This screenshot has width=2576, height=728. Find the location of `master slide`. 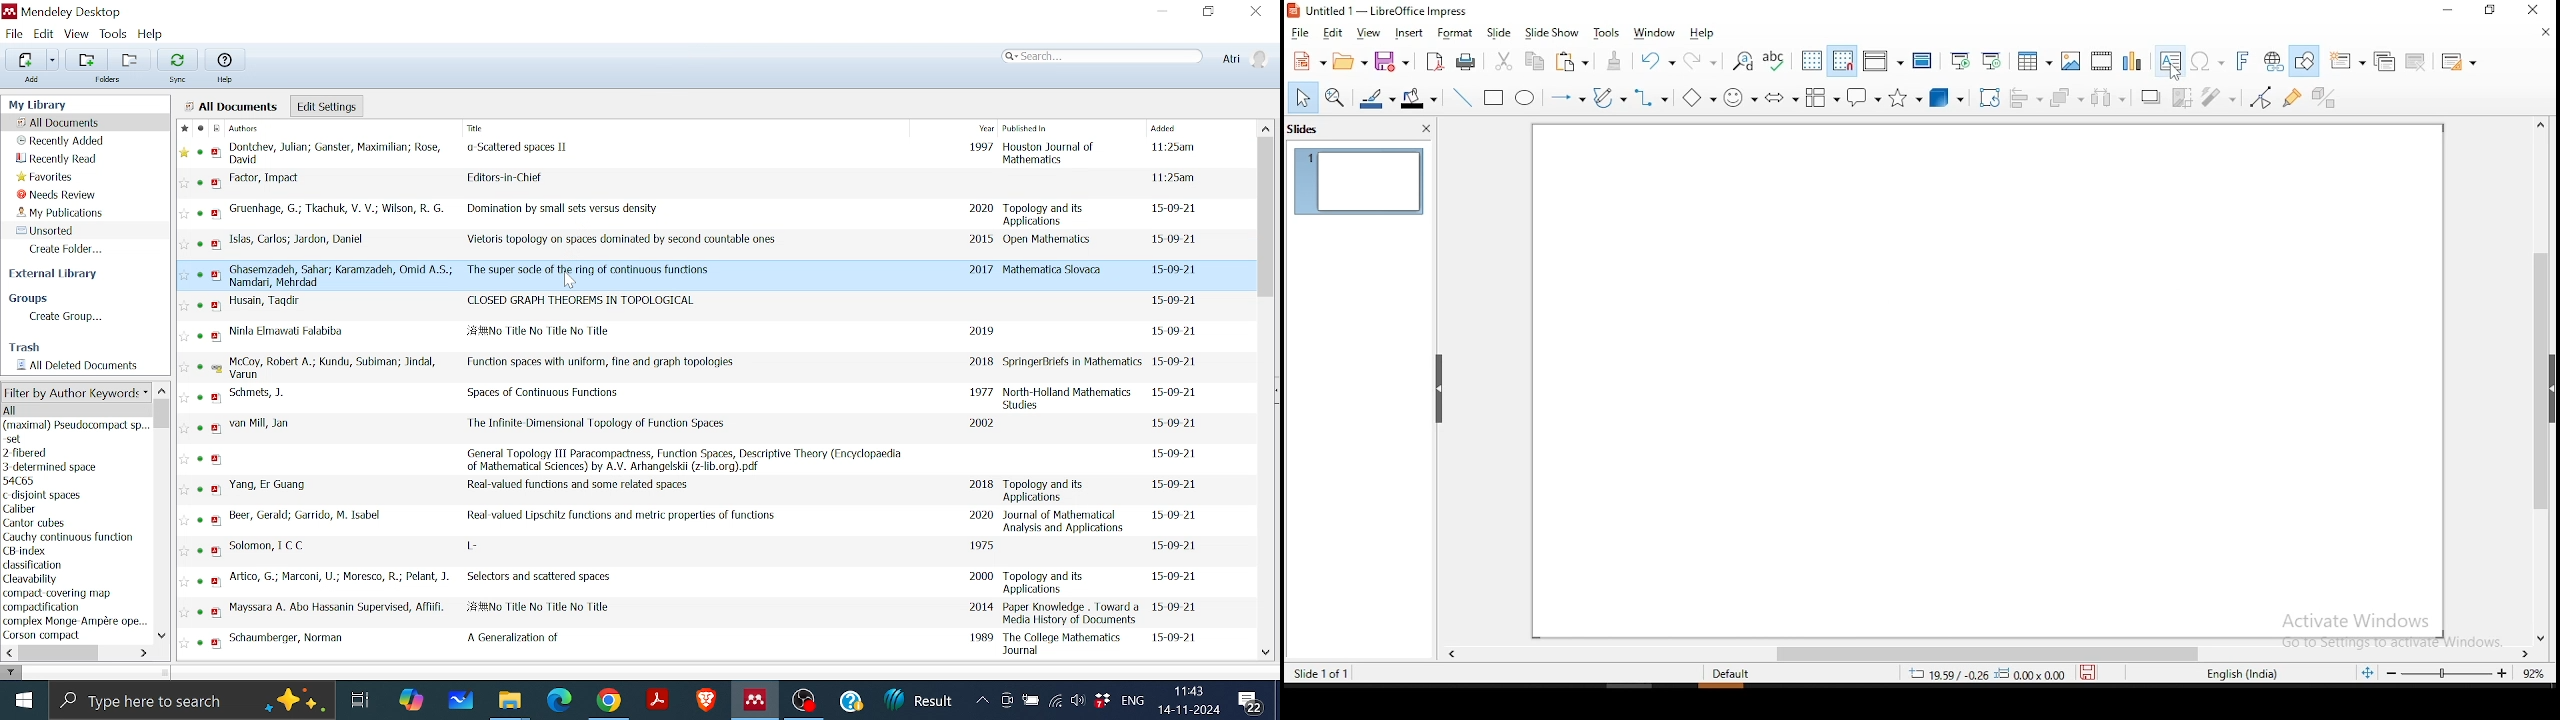

master slide is located at coordinates (1922, 61).